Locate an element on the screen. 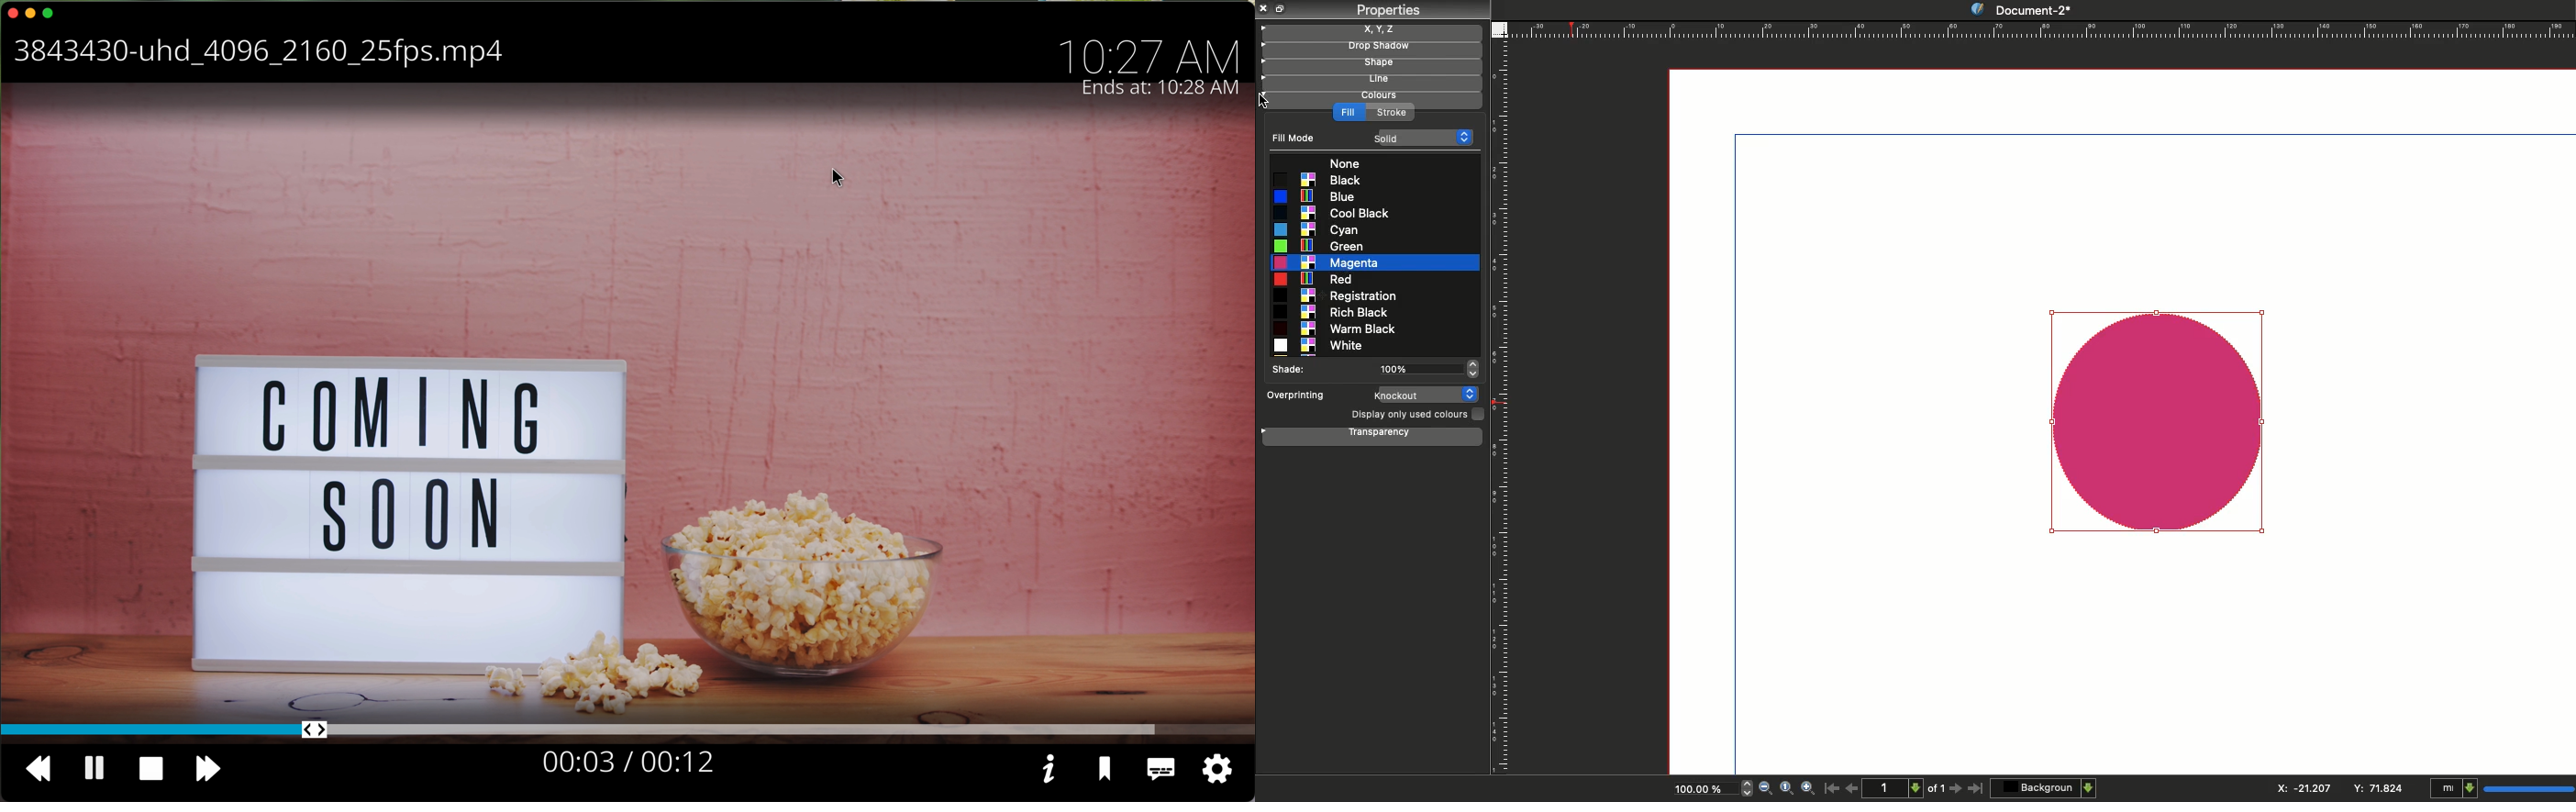 This screenshot has height=812, width=2576. Shape is located at coordinates (1370, 65).